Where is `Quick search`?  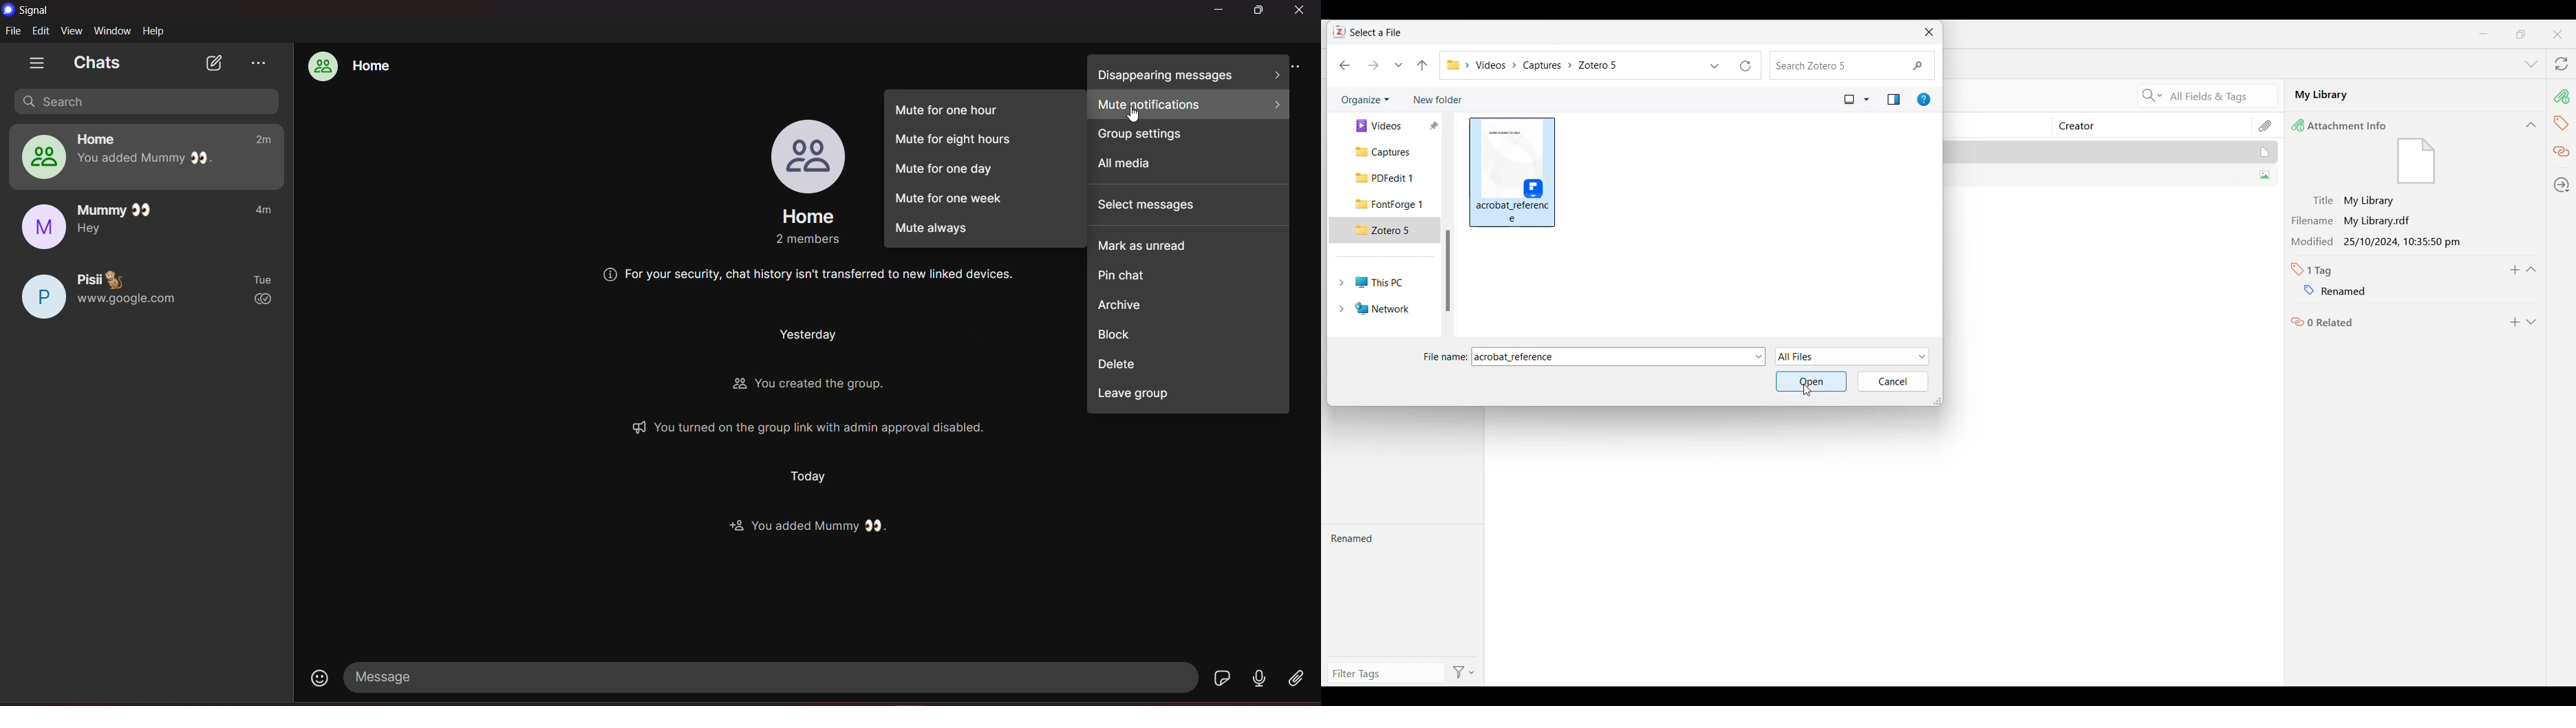 Quick search is located at coordinates (1911, 66).